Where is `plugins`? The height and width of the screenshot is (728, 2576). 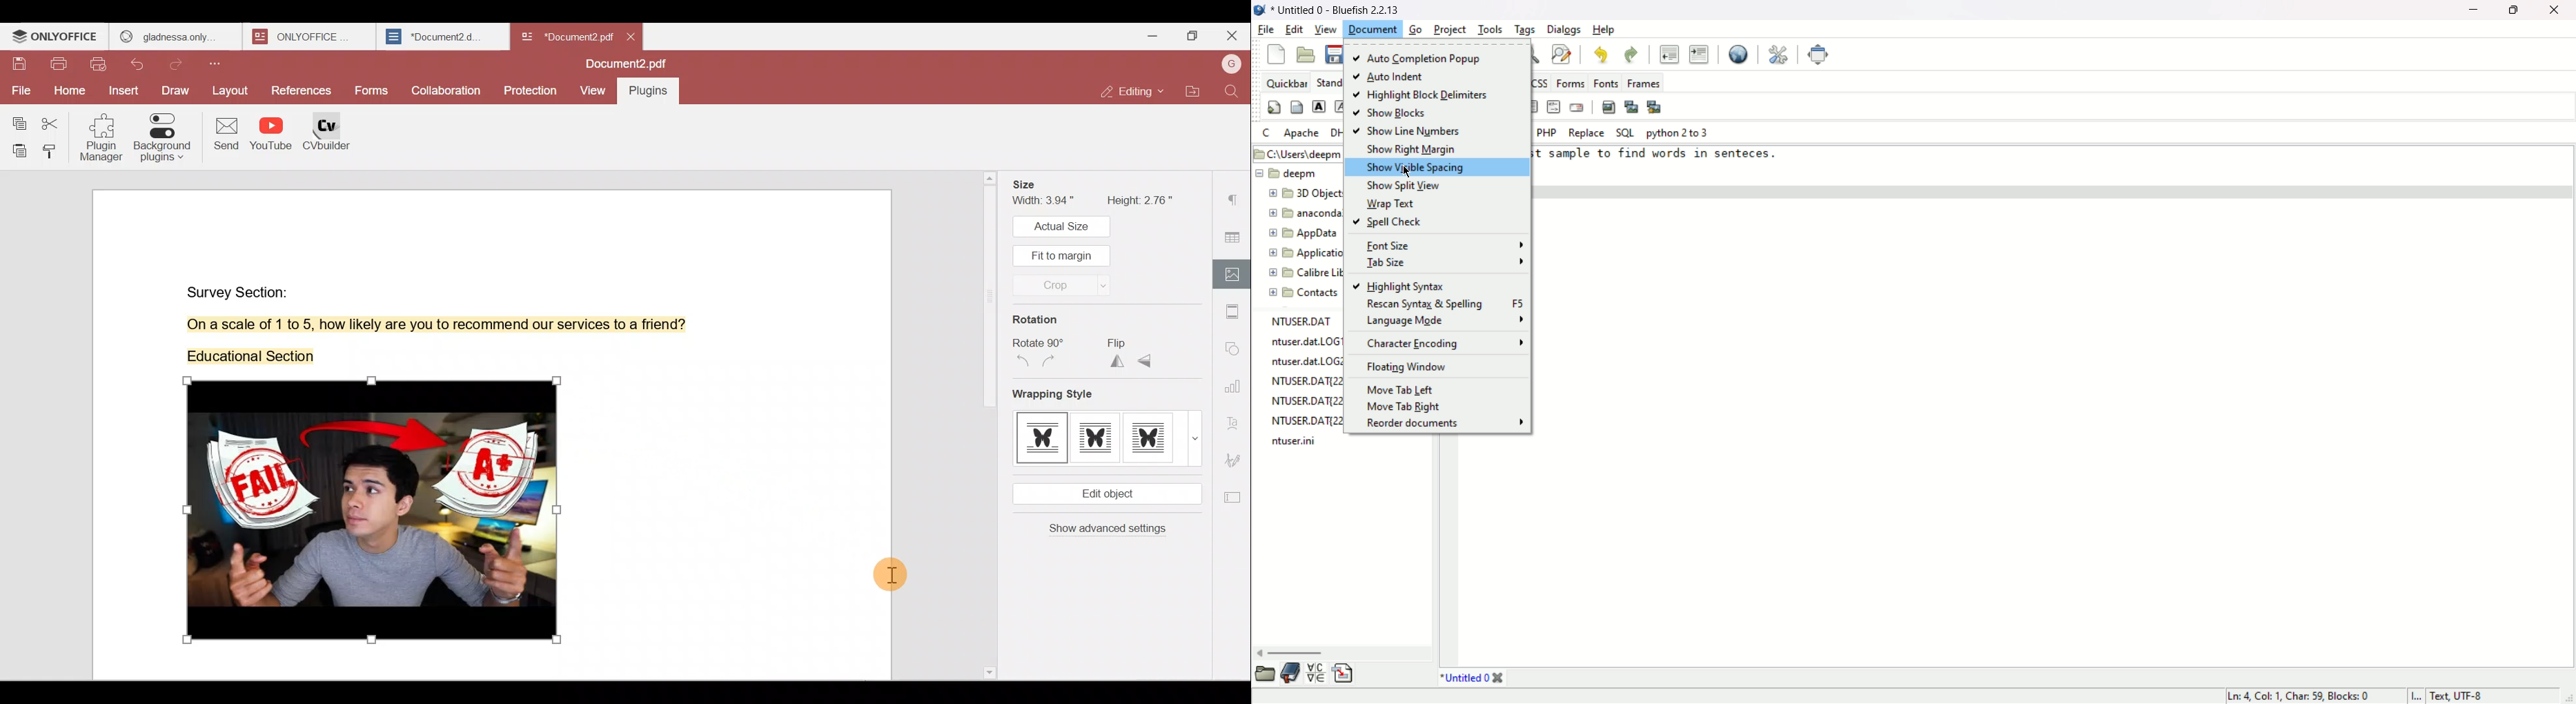
plugins is located at coordinates (655, 93).